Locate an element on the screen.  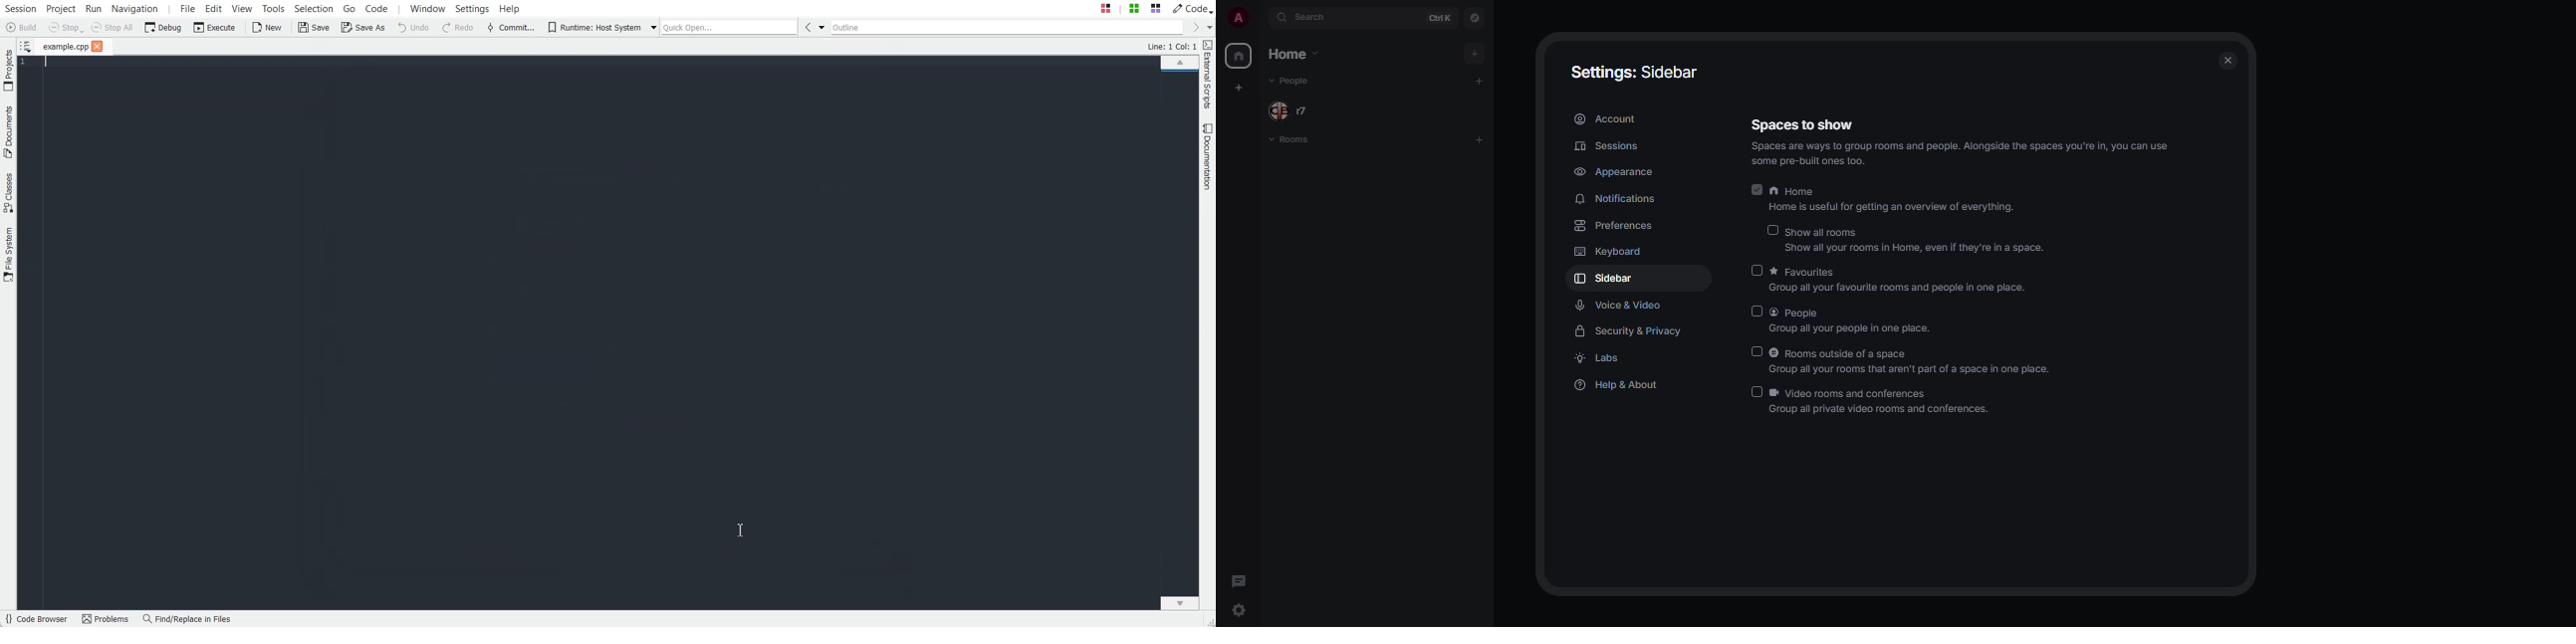
spaces to show is located at coordinates (1801, 124).